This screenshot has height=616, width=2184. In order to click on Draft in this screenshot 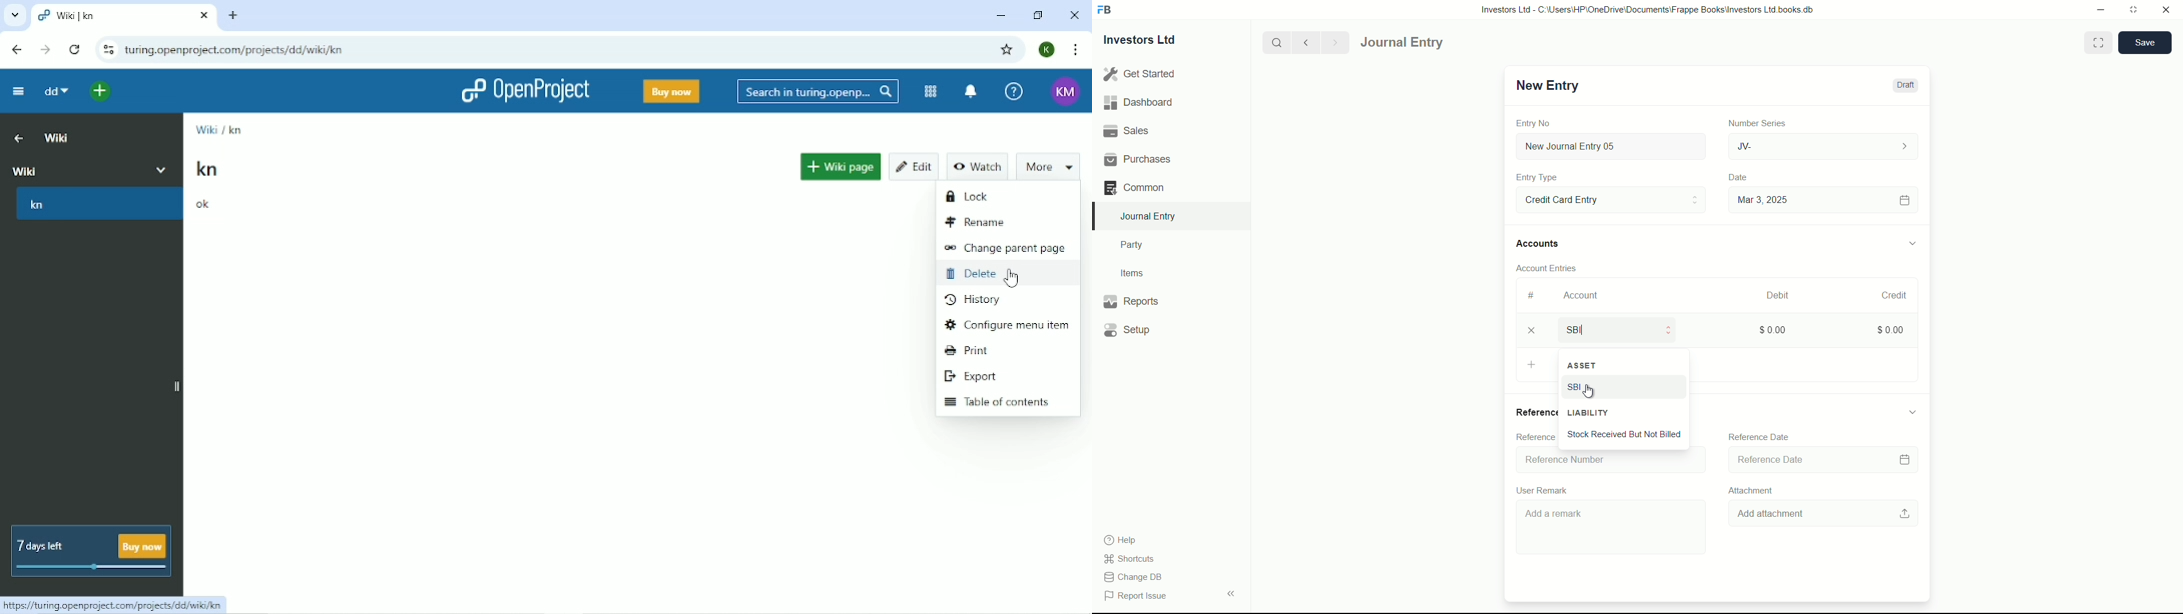, I will do `click(1905, 85)`.